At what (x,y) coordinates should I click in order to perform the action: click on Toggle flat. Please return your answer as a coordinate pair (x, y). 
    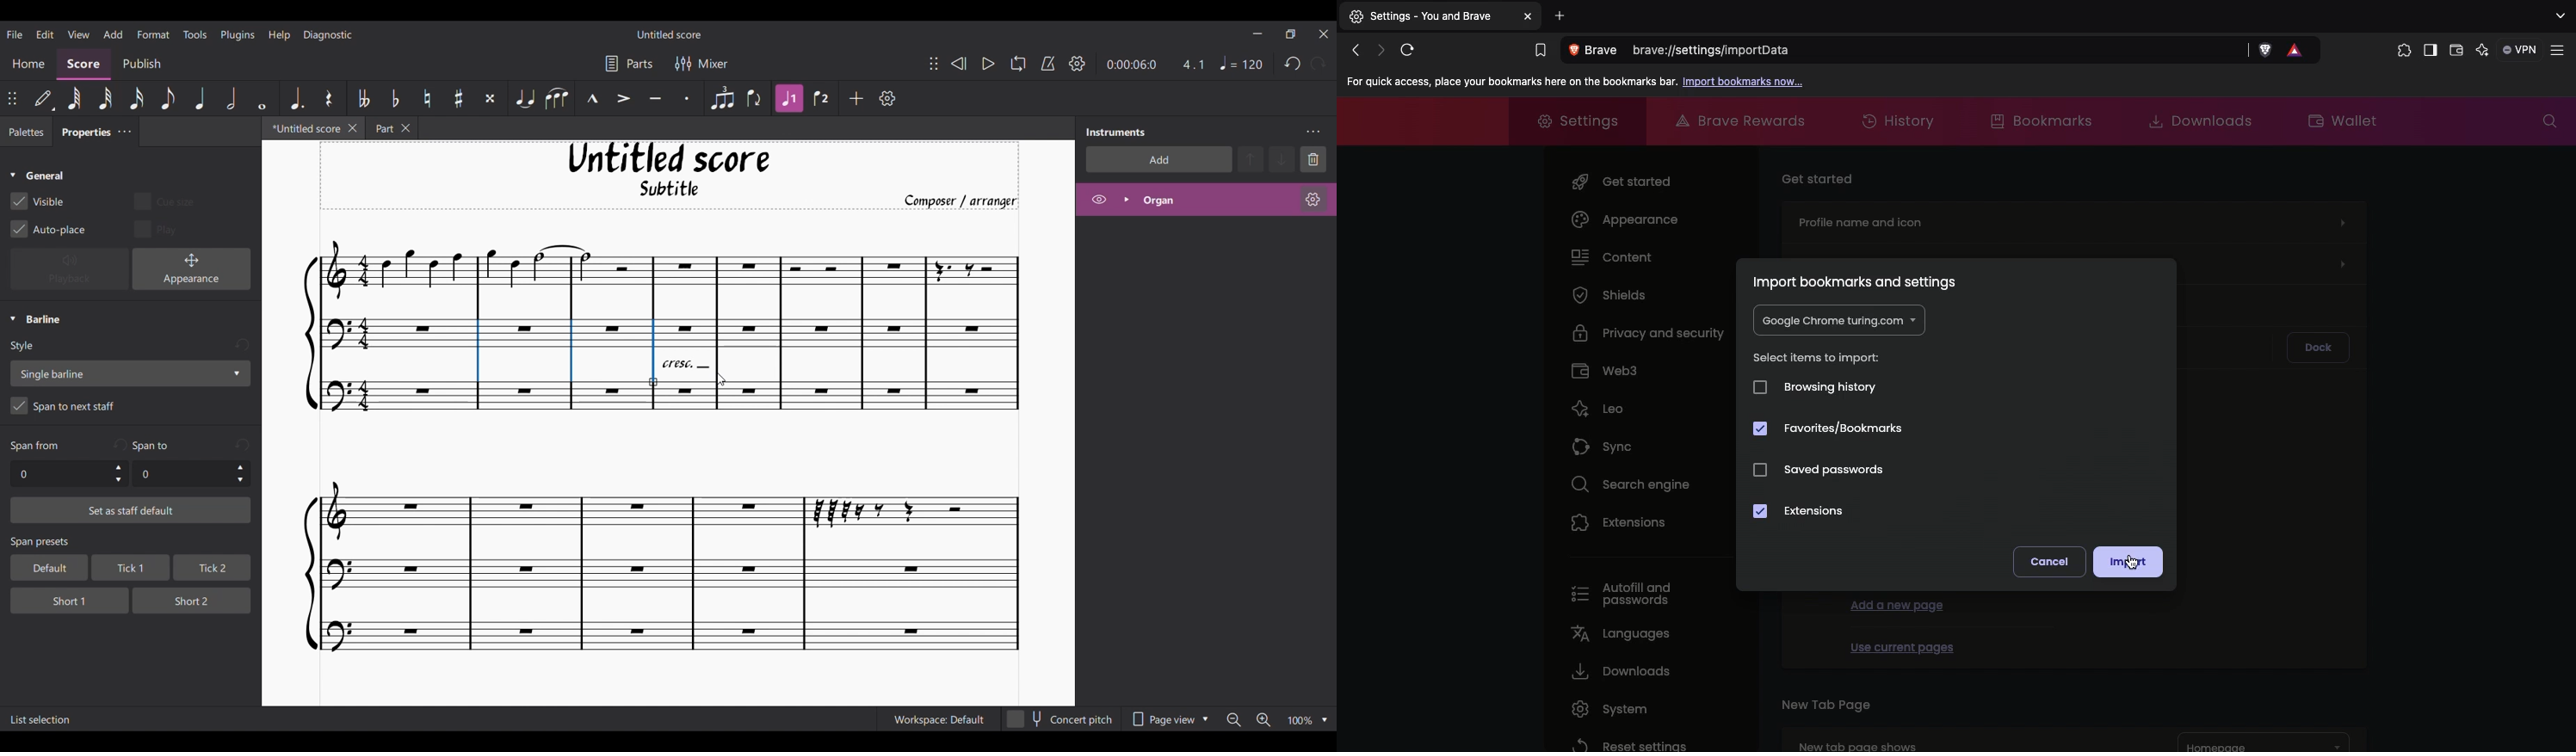
    Looking at the image, I should click on (395, 98).